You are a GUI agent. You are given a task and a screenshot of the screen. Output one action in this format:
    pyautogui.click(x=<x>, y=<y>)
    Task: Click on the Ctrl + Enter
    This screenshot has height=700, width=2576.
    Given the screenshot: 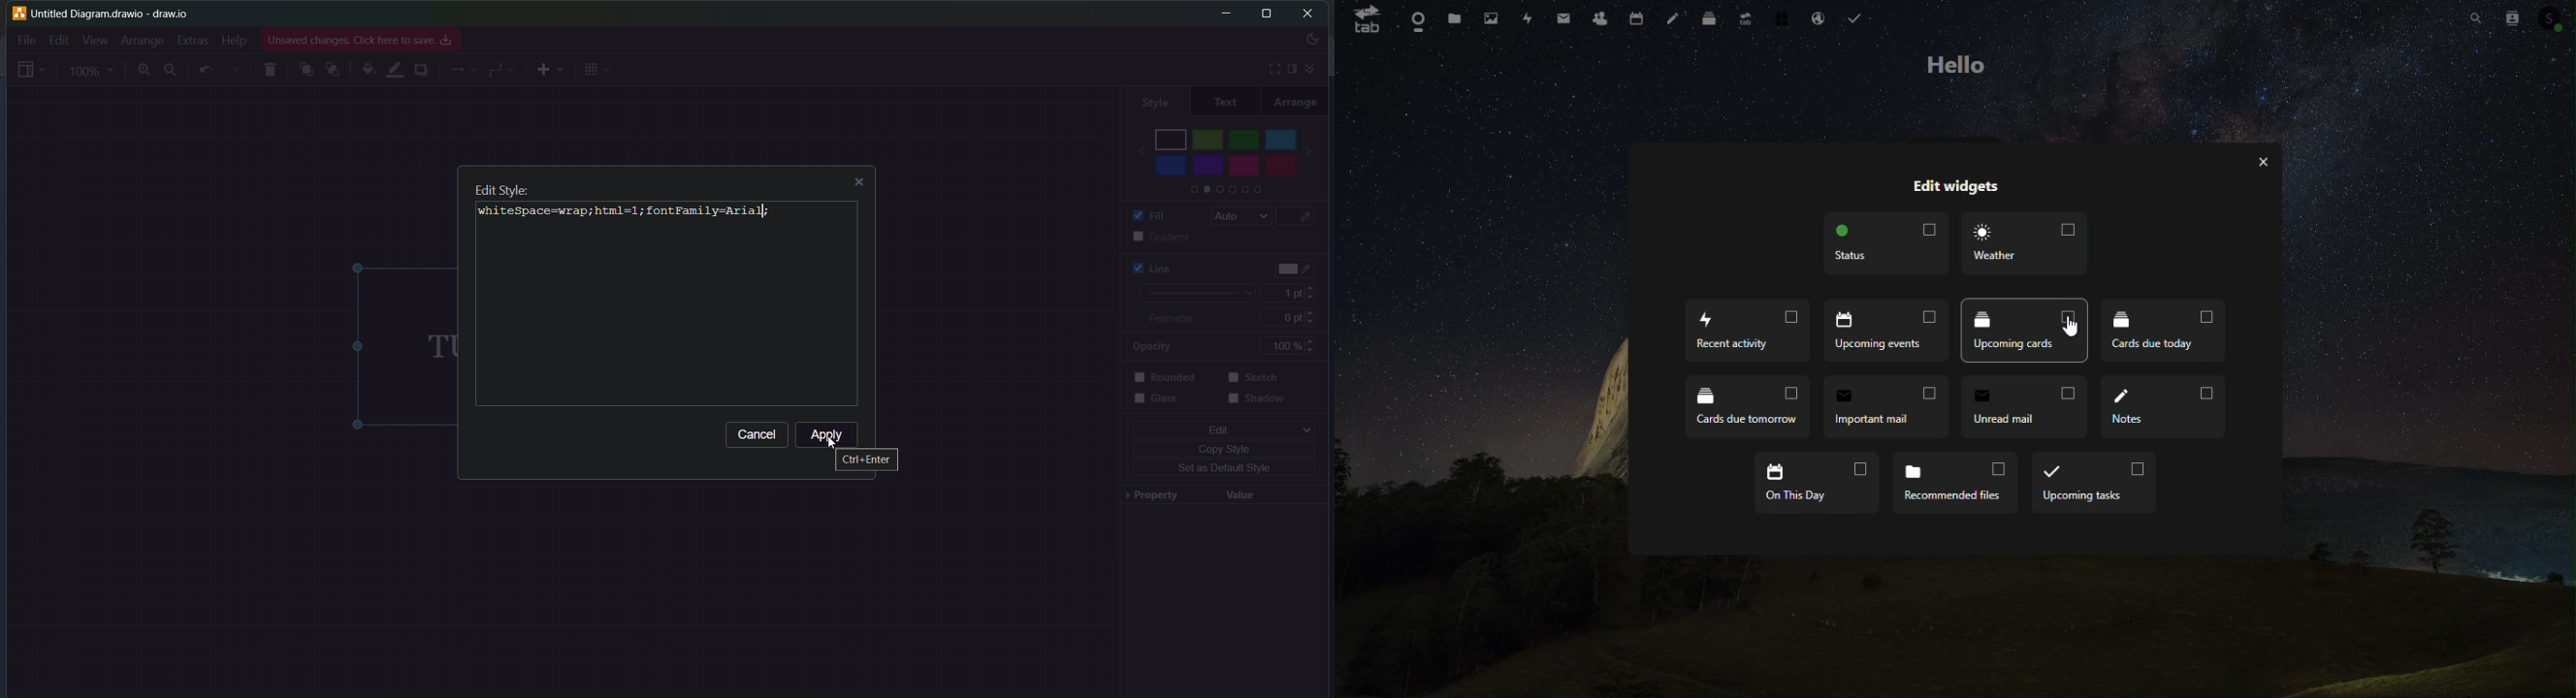 What is the action you would take?
    pyautogui.click(x=864, y=460)
    